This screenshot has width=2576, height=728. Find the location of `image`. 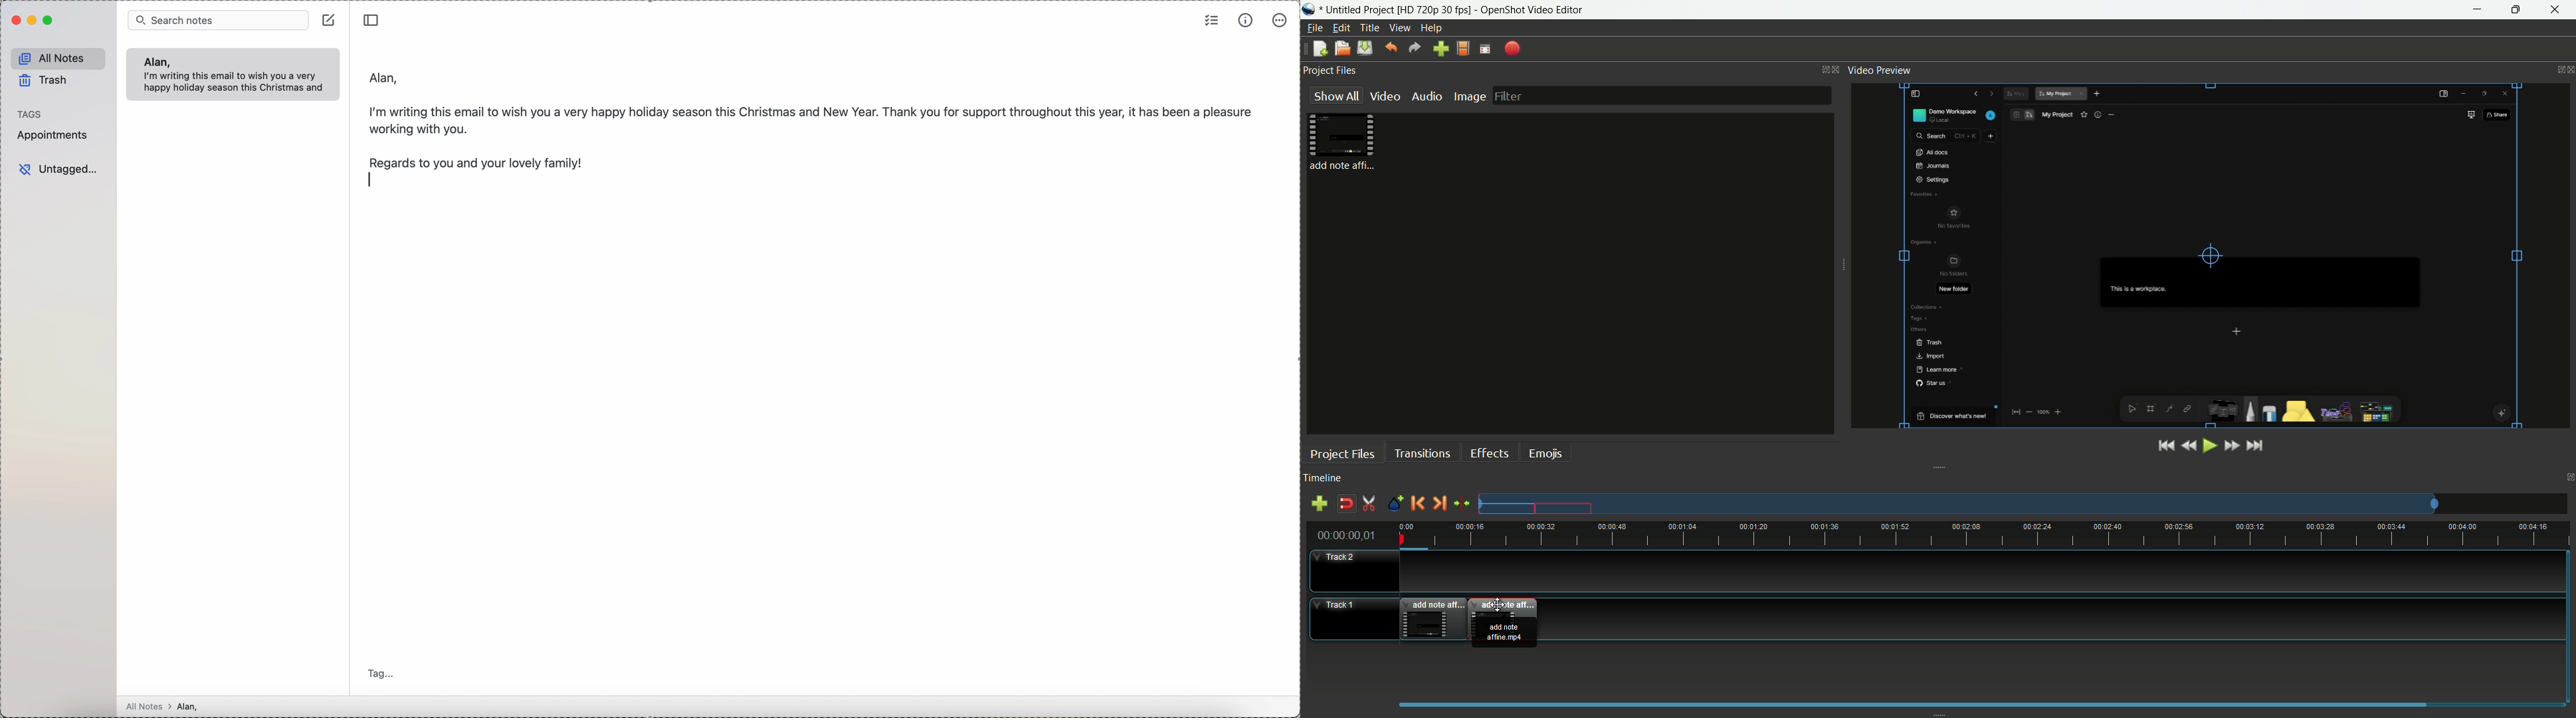

image is located at coordinates (1469, 96).